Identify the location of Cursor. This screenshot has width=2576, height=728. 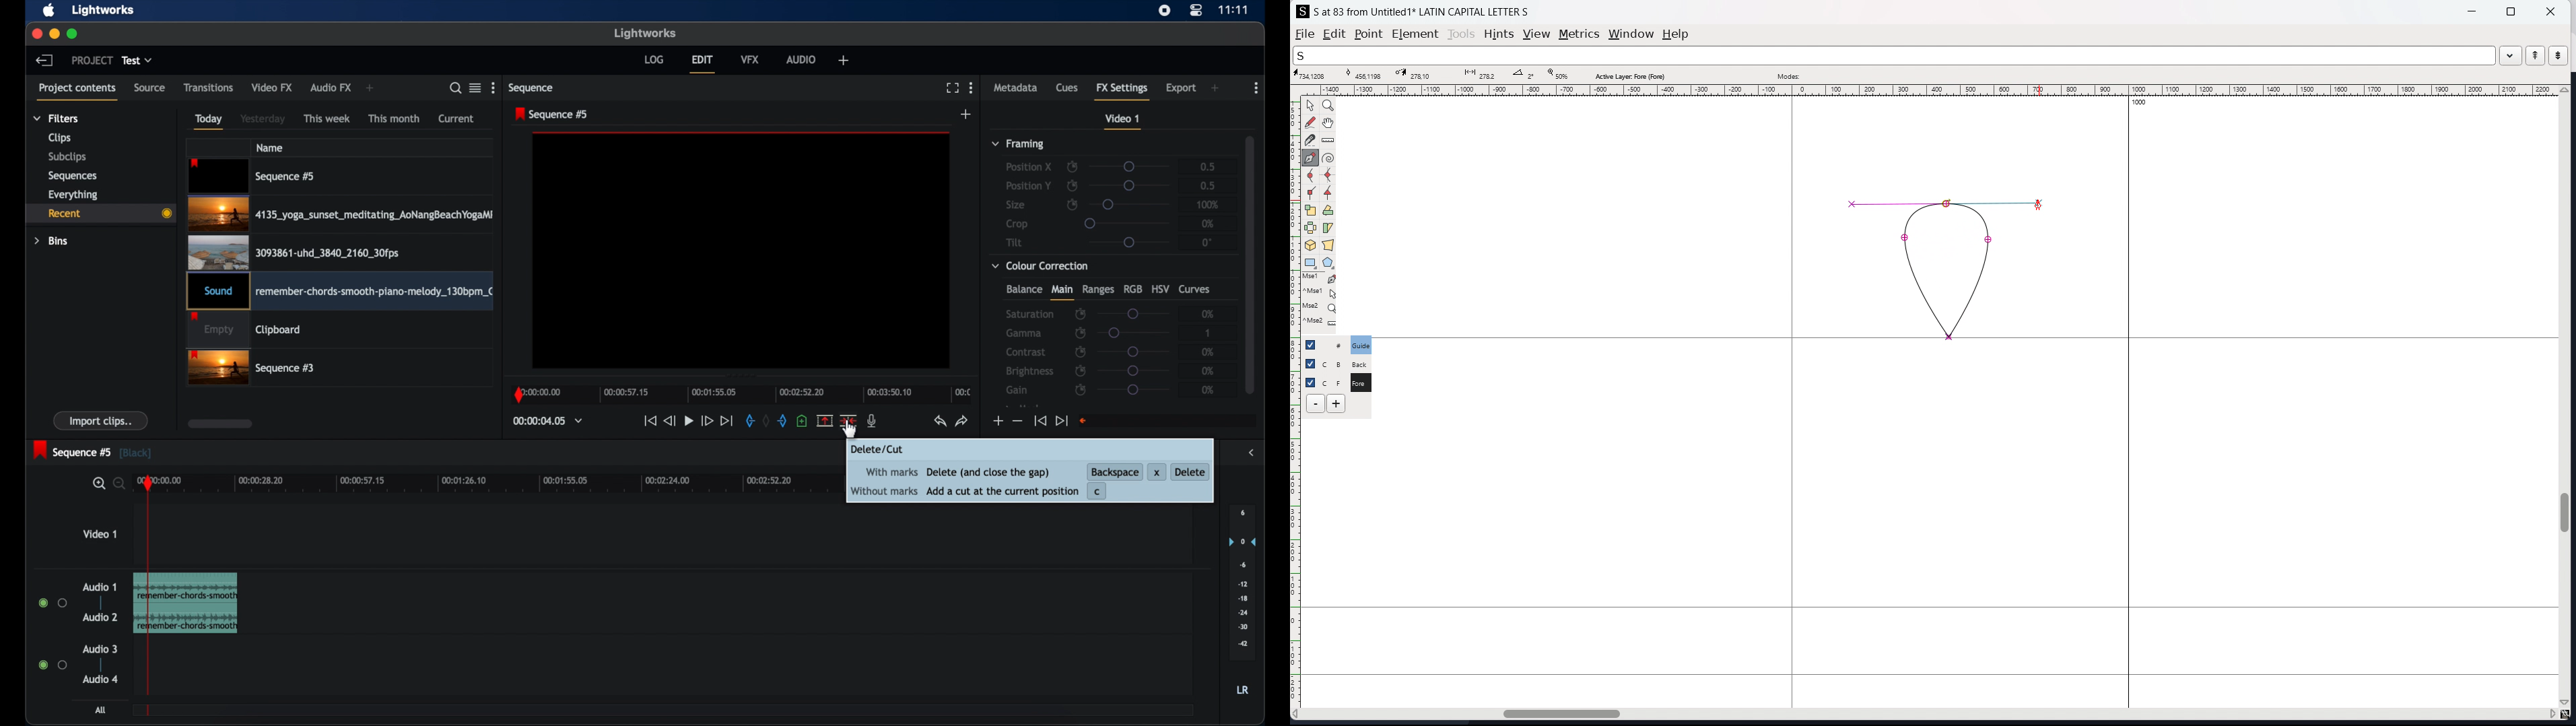
(2039, 204).